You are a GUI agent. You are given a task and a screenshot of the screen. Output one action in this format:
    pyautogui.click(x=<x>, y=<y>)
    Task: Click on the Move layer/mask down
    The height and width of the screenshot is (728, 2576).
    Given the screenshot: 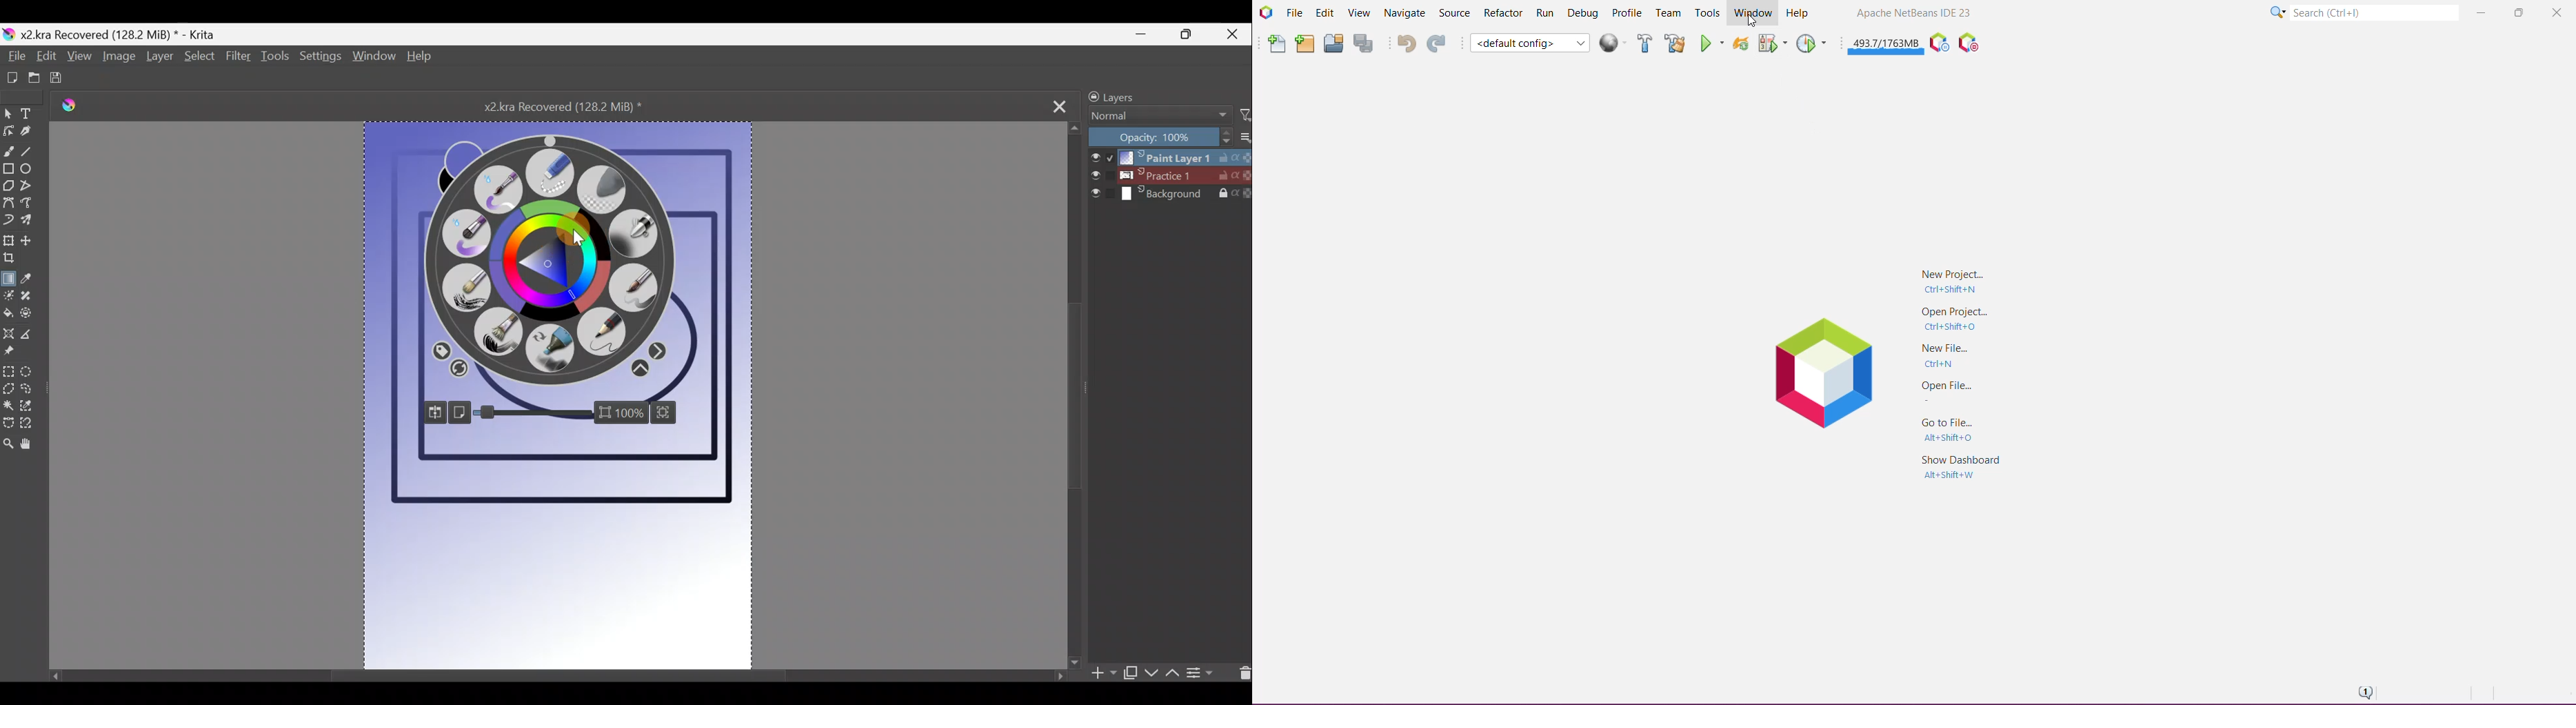 What is the action you would take?
    pyautogui.click(x=1150, y=673)
    